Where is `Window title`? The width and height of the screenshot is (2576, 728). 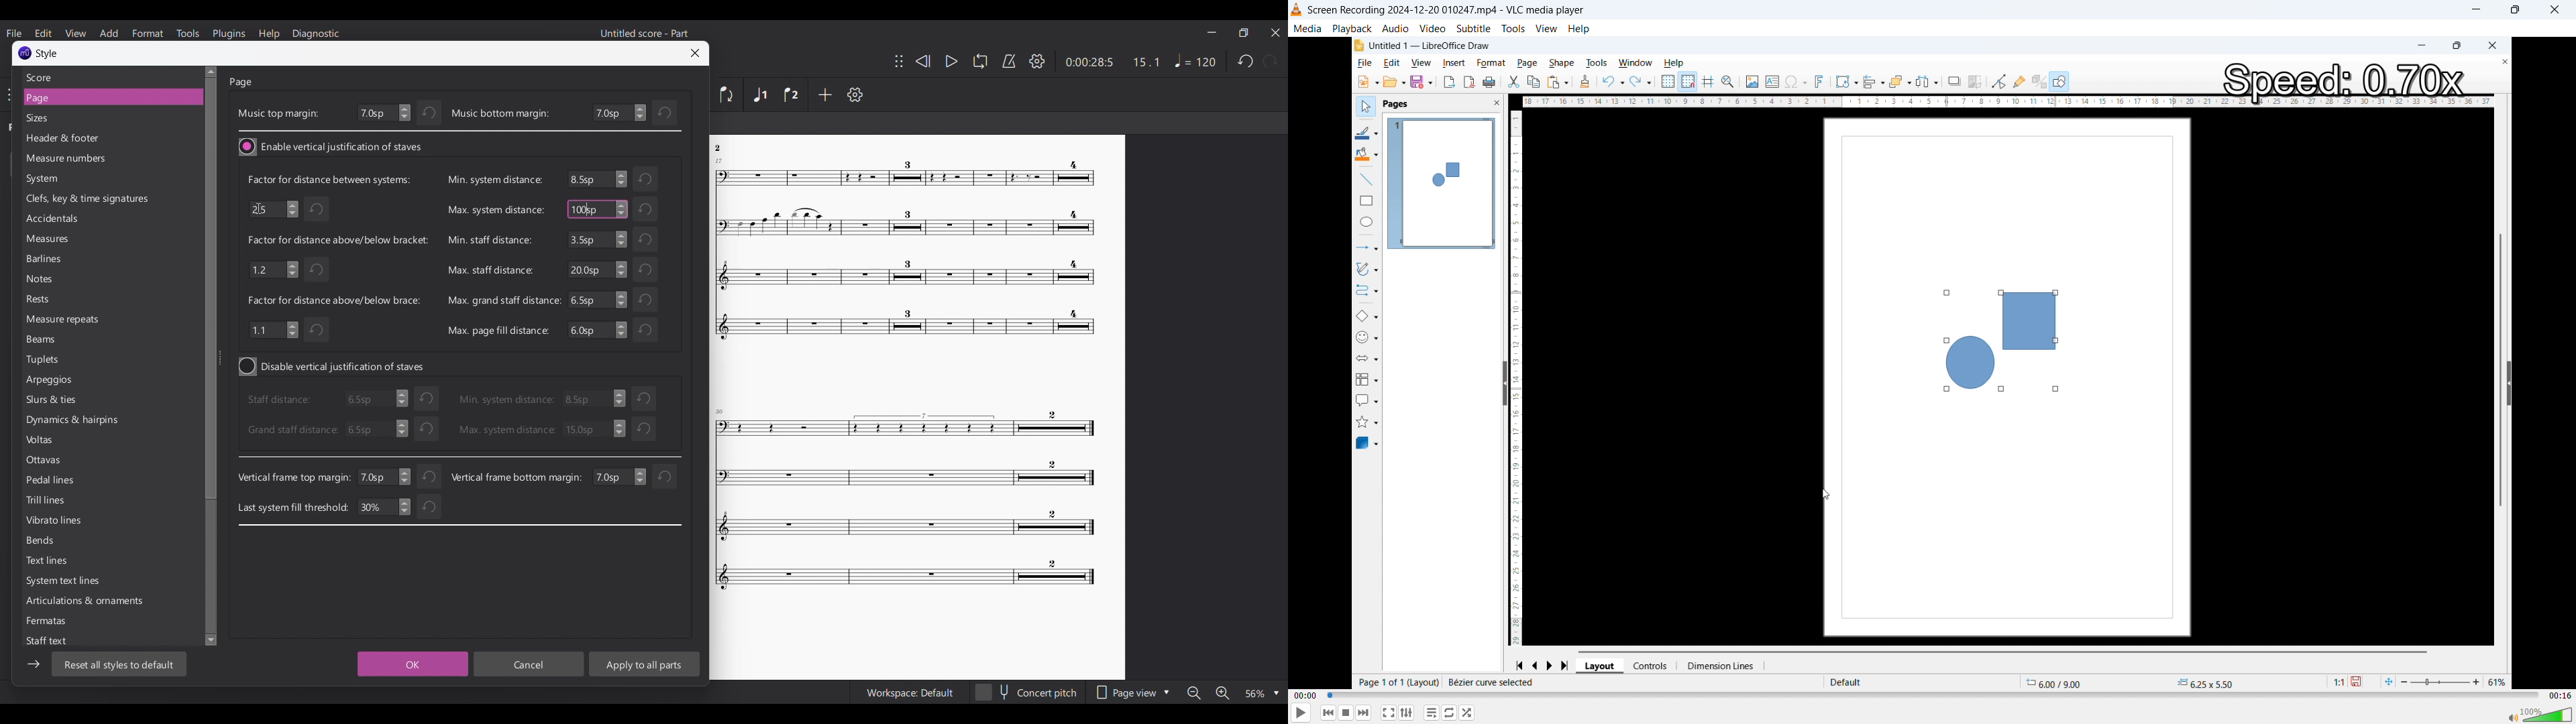
Window title is located at coordinates (36, 53).